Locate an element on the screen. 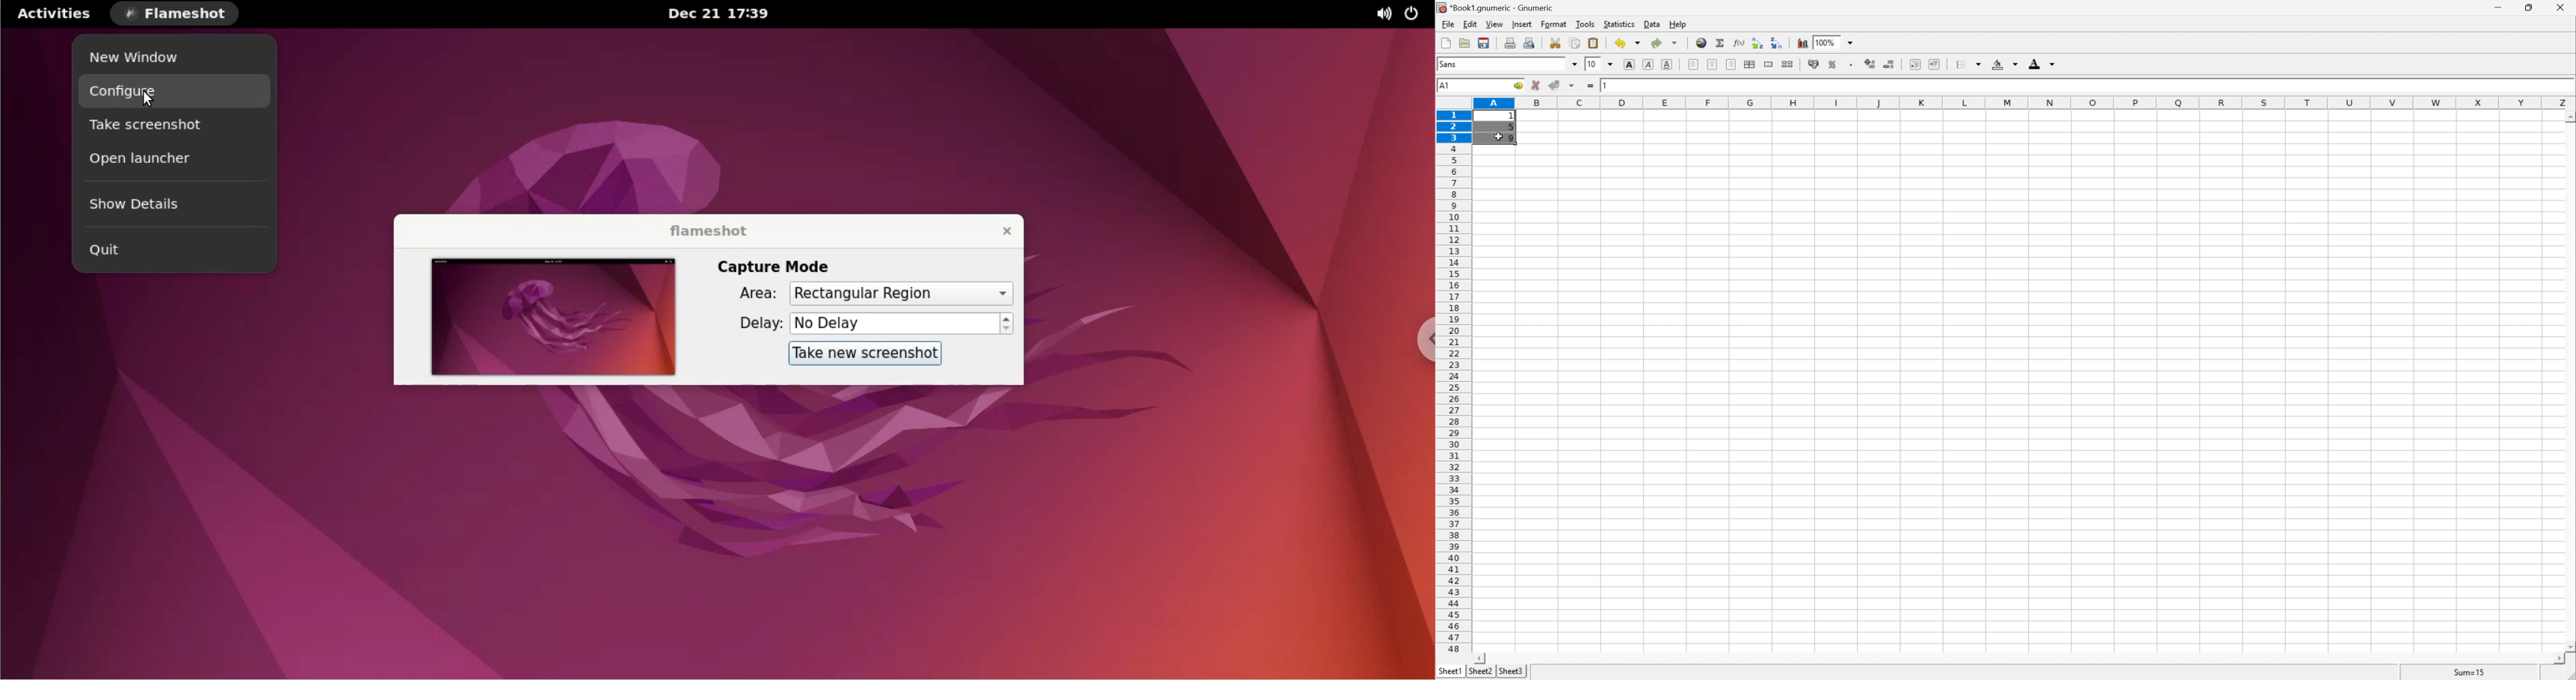 The width and height of the screenshot is (2576, 700). font is located at coordinates (1453, 63).